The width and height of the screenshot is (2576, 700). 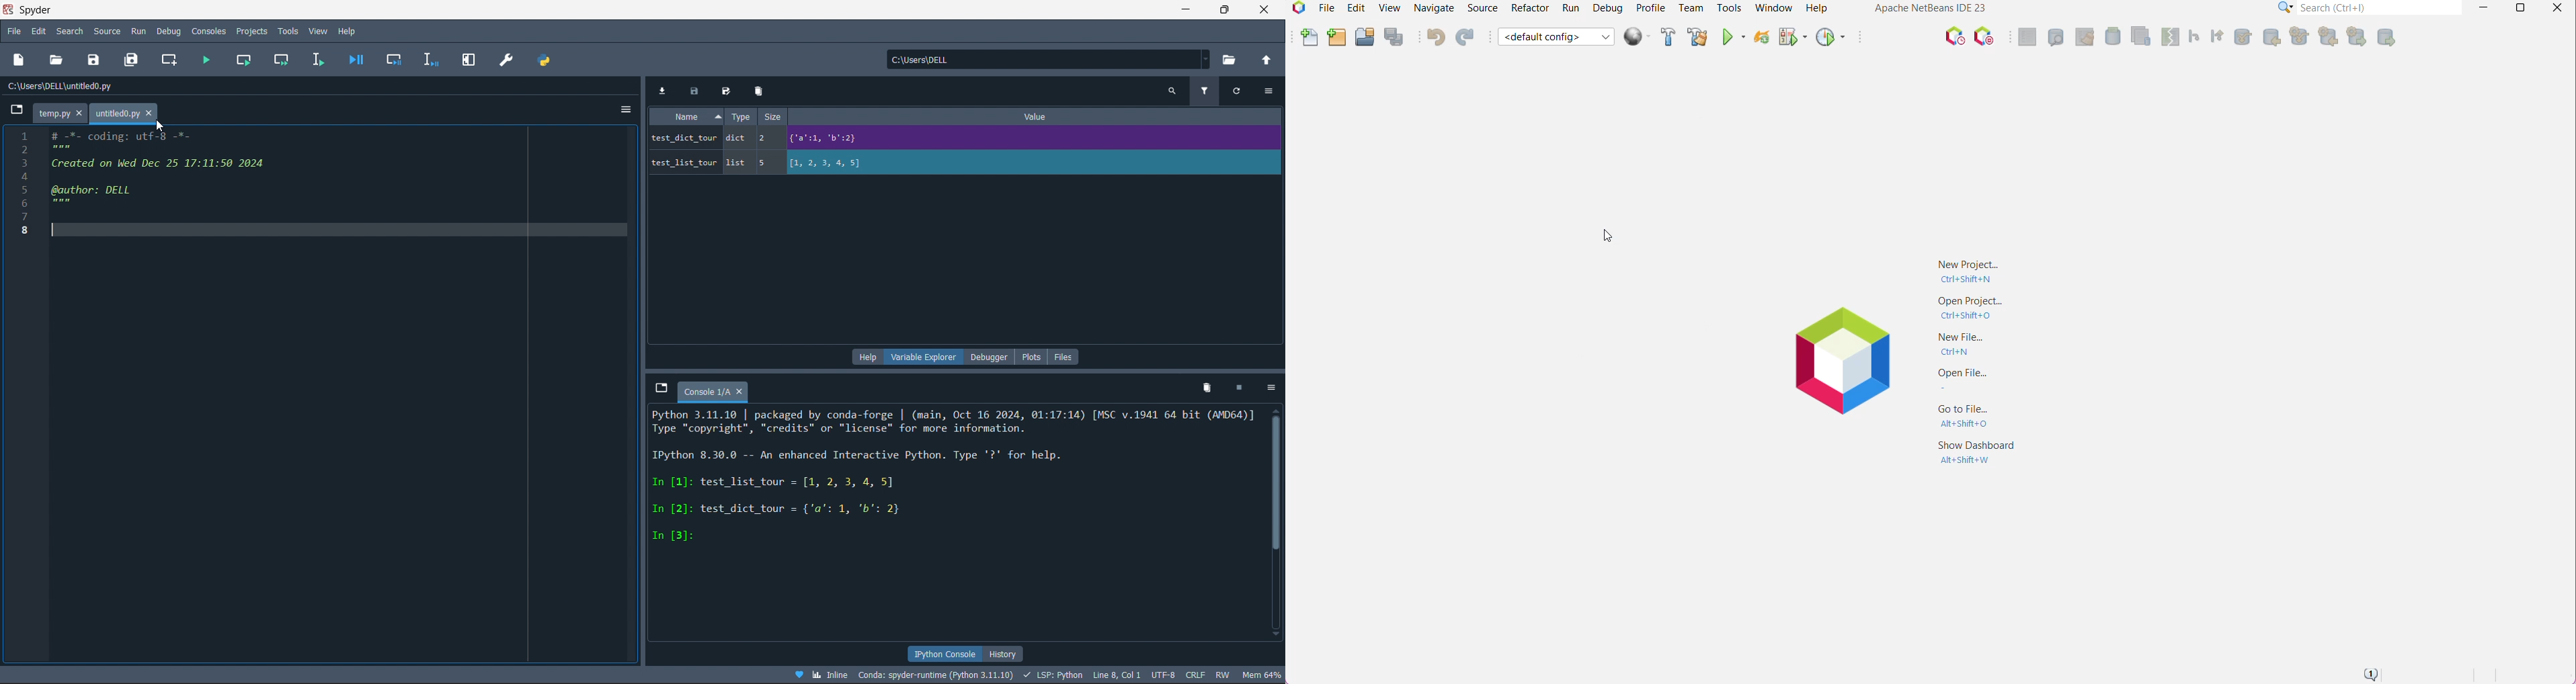 I want to click on options, so click(x=1273, y=388).